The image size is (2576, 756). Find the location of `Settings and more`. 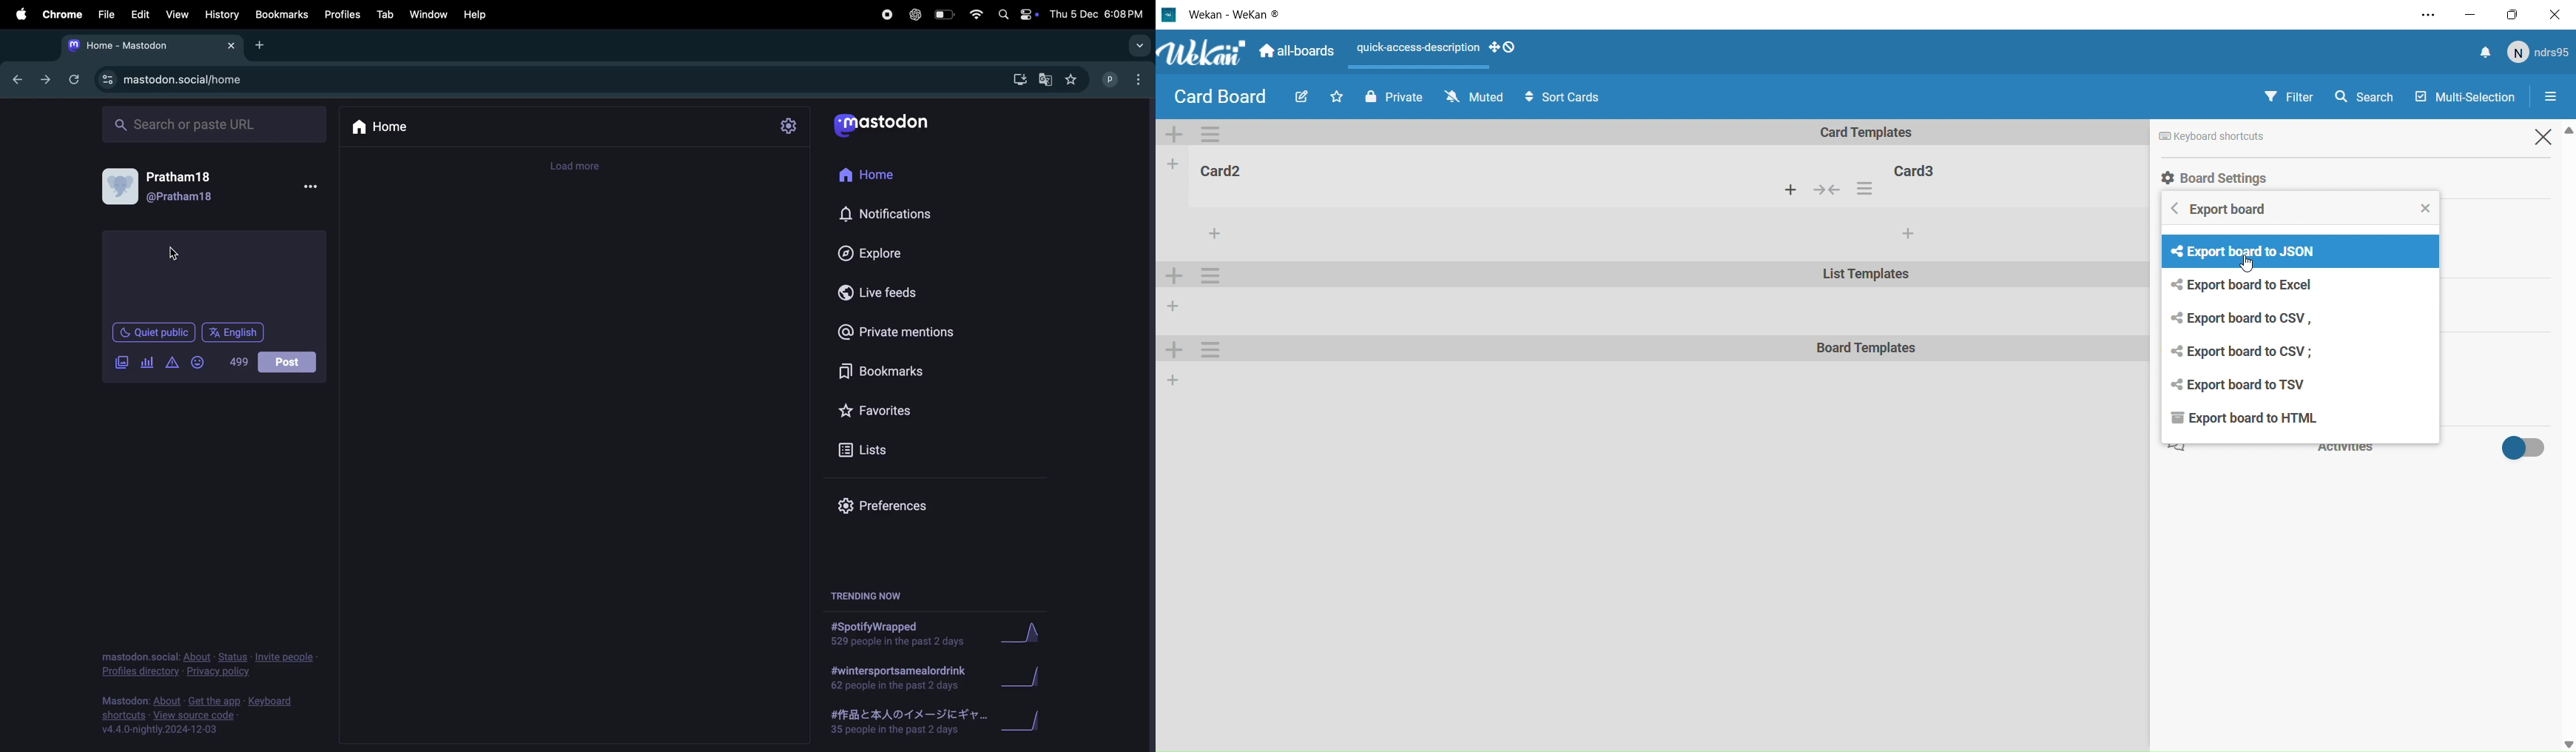

Settings and more is located at coordinates (2422, 16).